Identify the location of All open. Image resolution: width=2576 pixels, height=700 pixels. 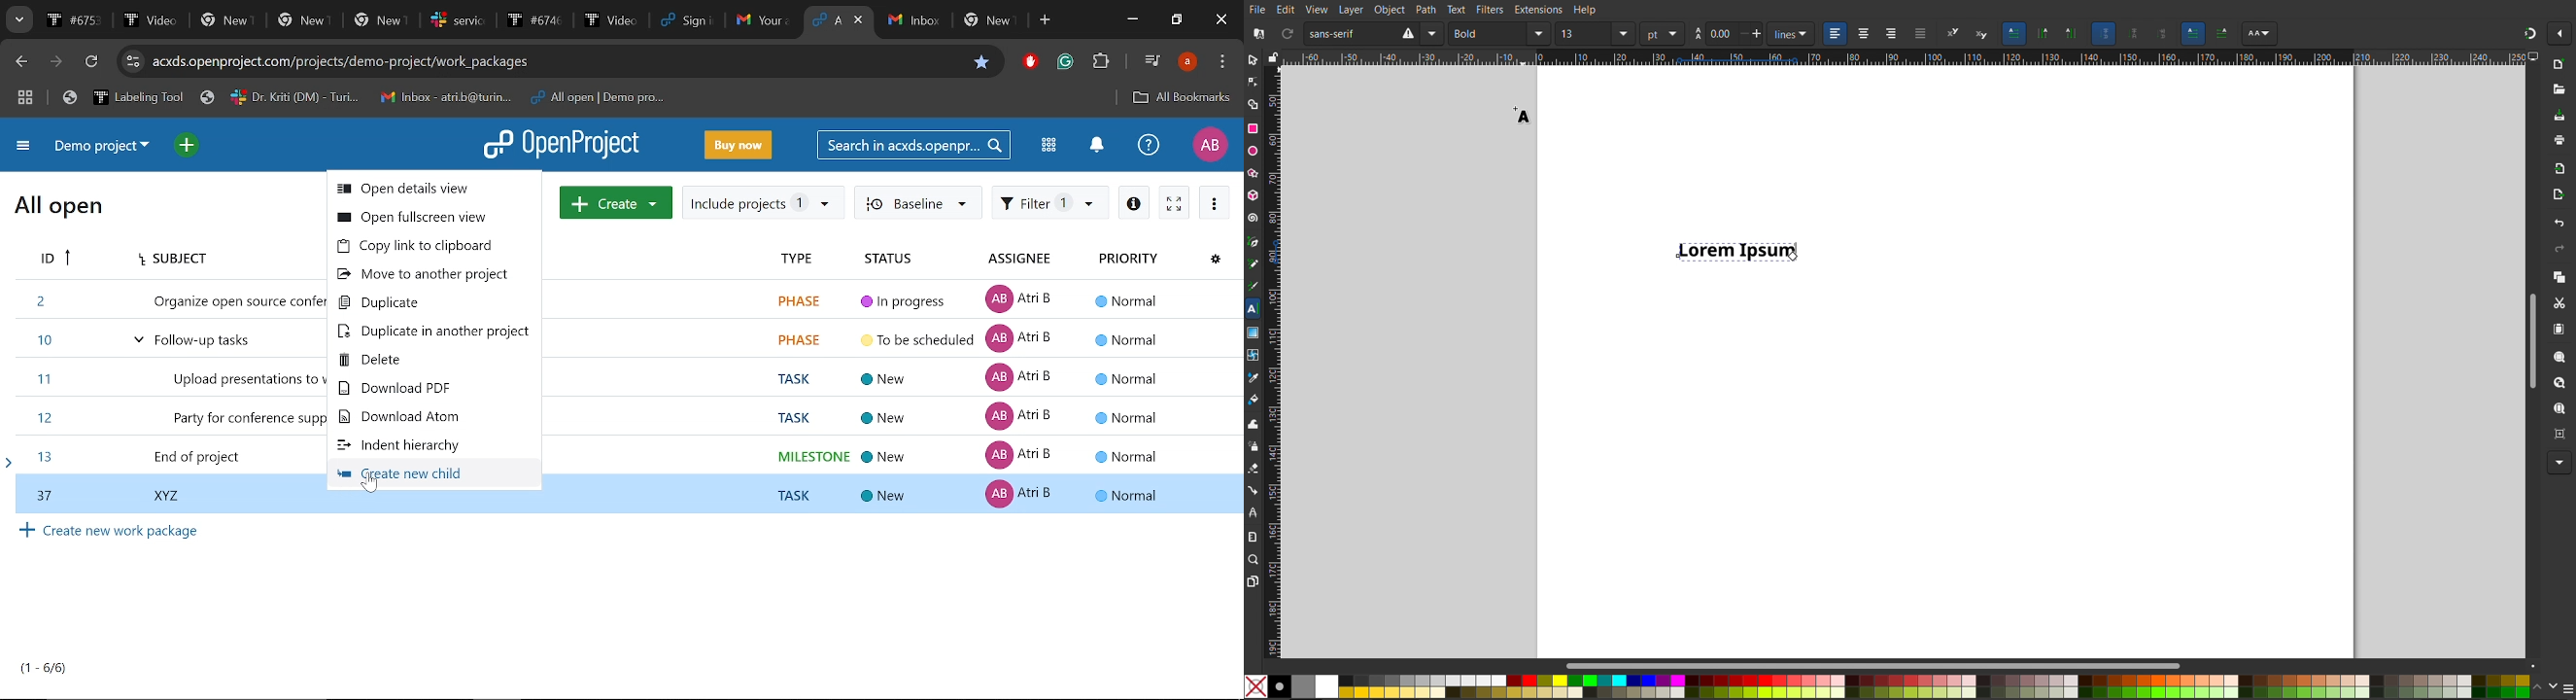
(59, 209).